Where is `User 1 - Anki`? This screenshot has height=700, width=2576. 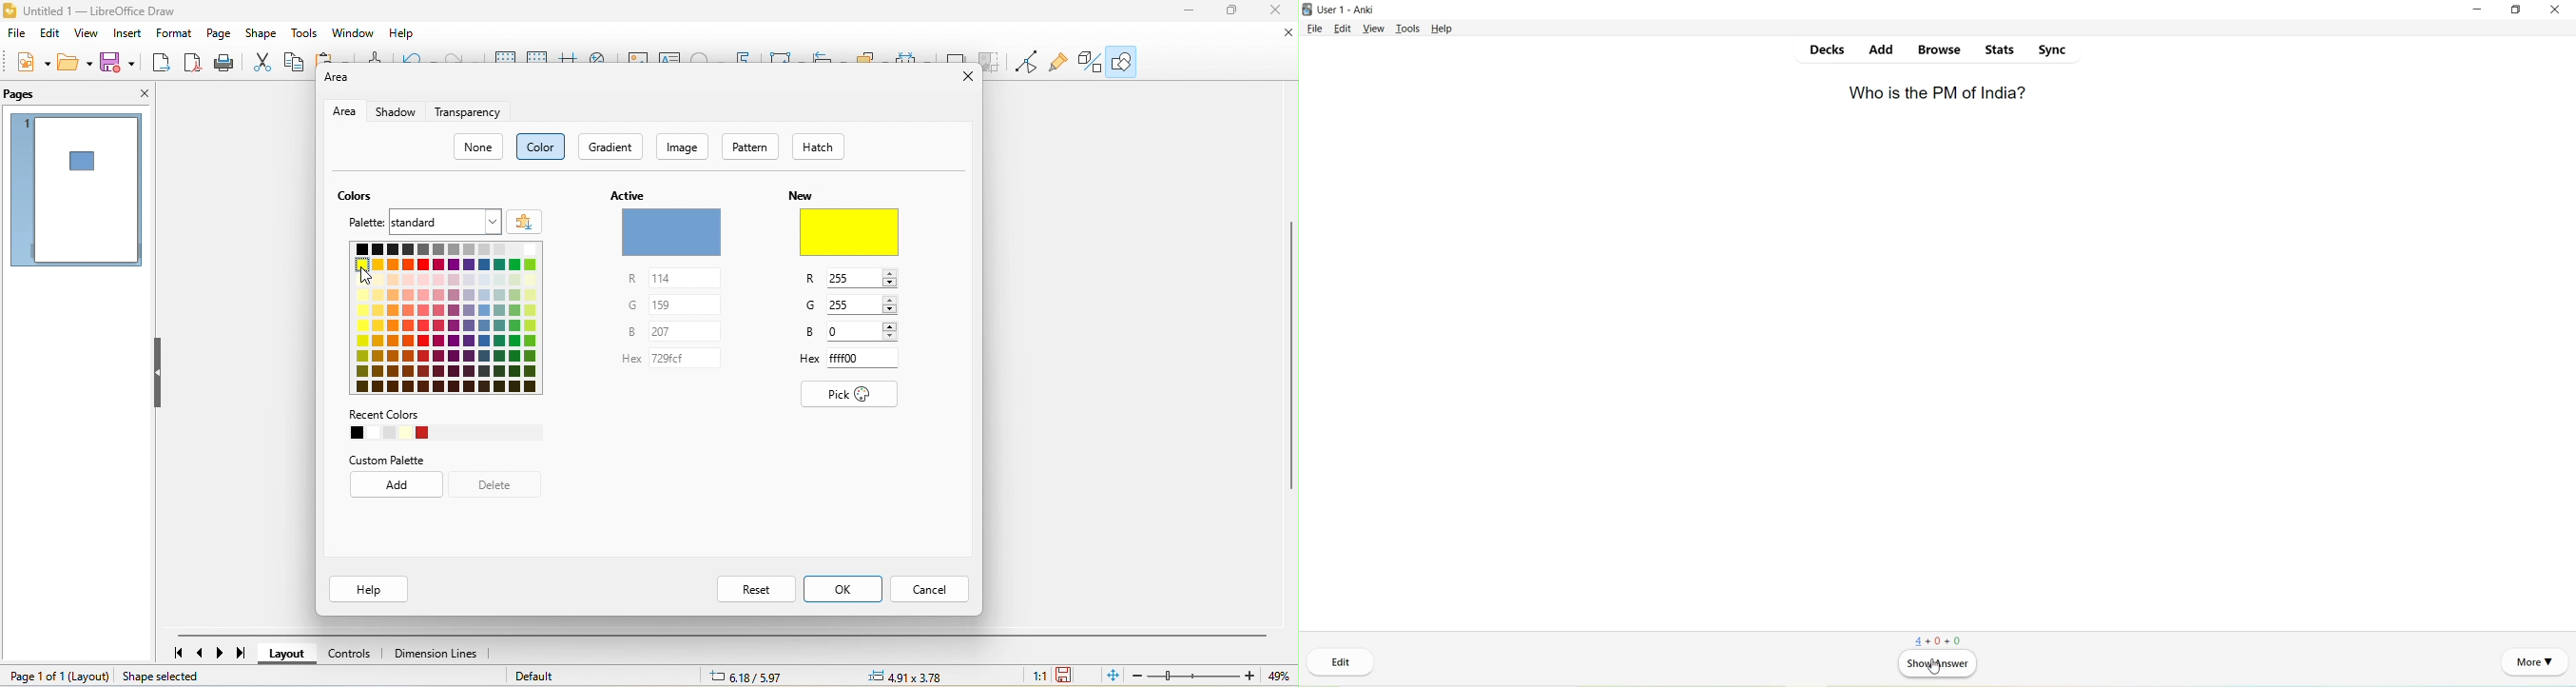 User 1 - Anki is located at coordinates (1346, 10).